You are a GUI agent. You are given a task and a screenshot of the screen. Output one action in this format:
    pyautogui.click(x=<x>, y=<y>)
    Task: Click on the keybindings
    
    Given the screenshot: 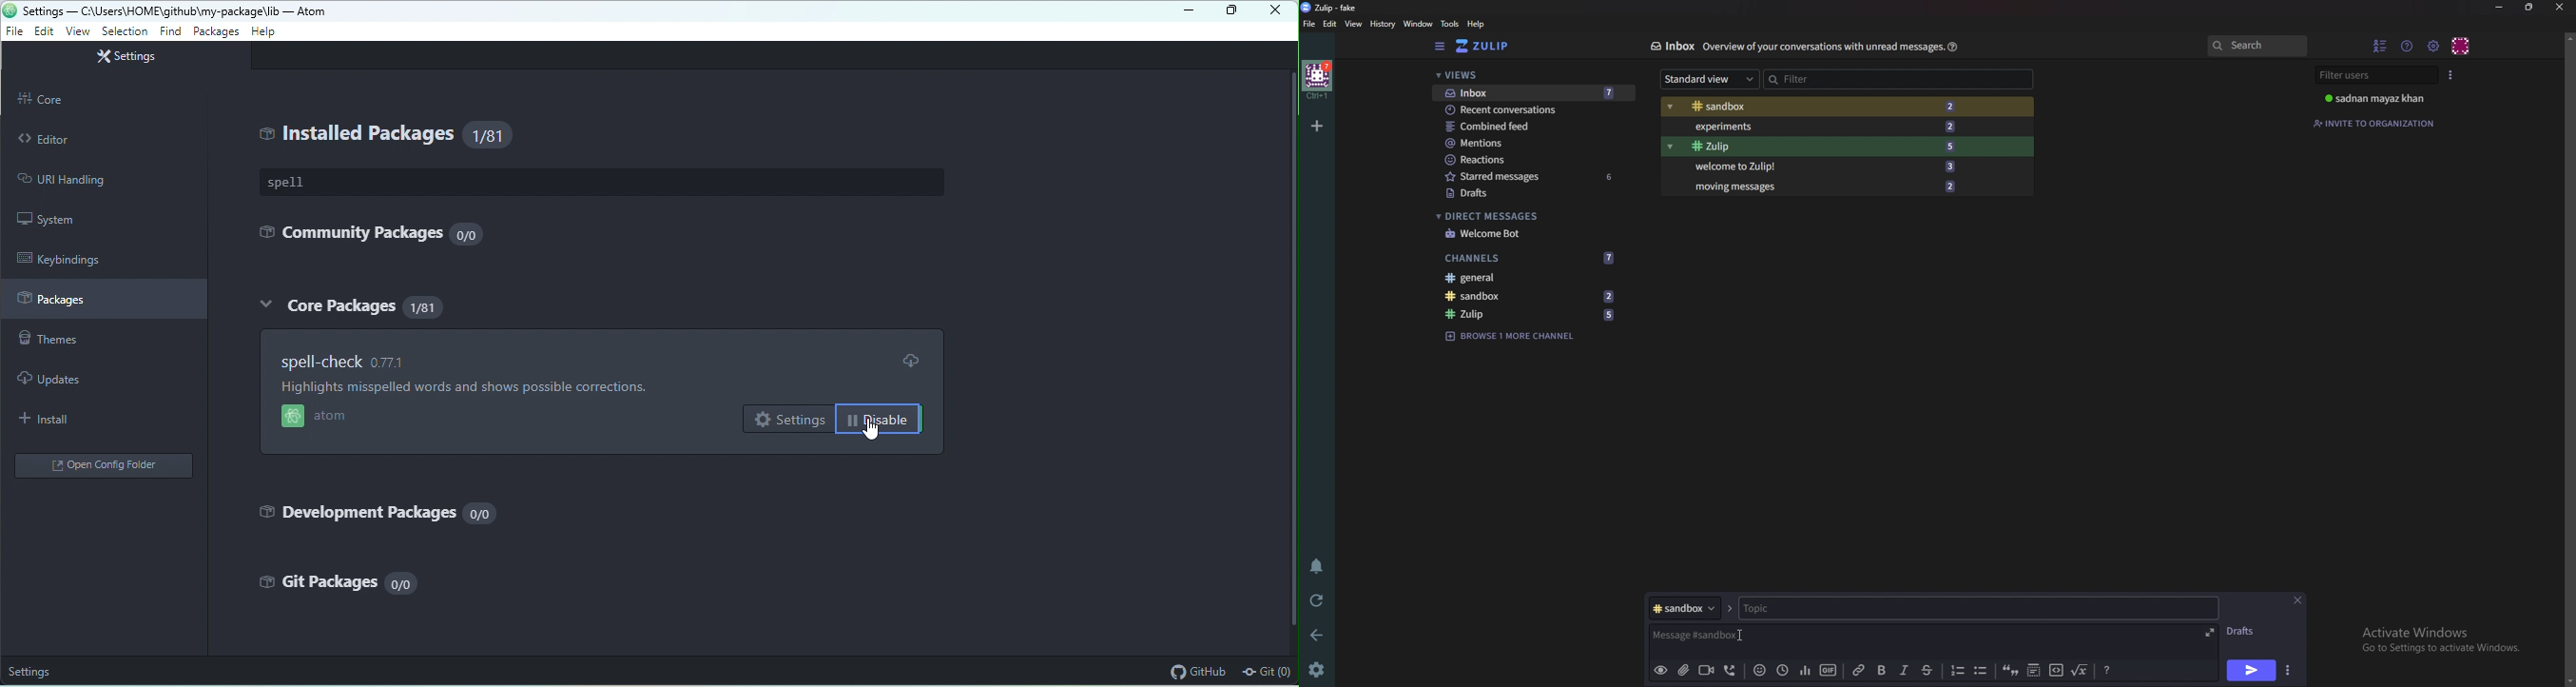 What is the action you would take?
    pyautogui.click(x=68, y=259)
    